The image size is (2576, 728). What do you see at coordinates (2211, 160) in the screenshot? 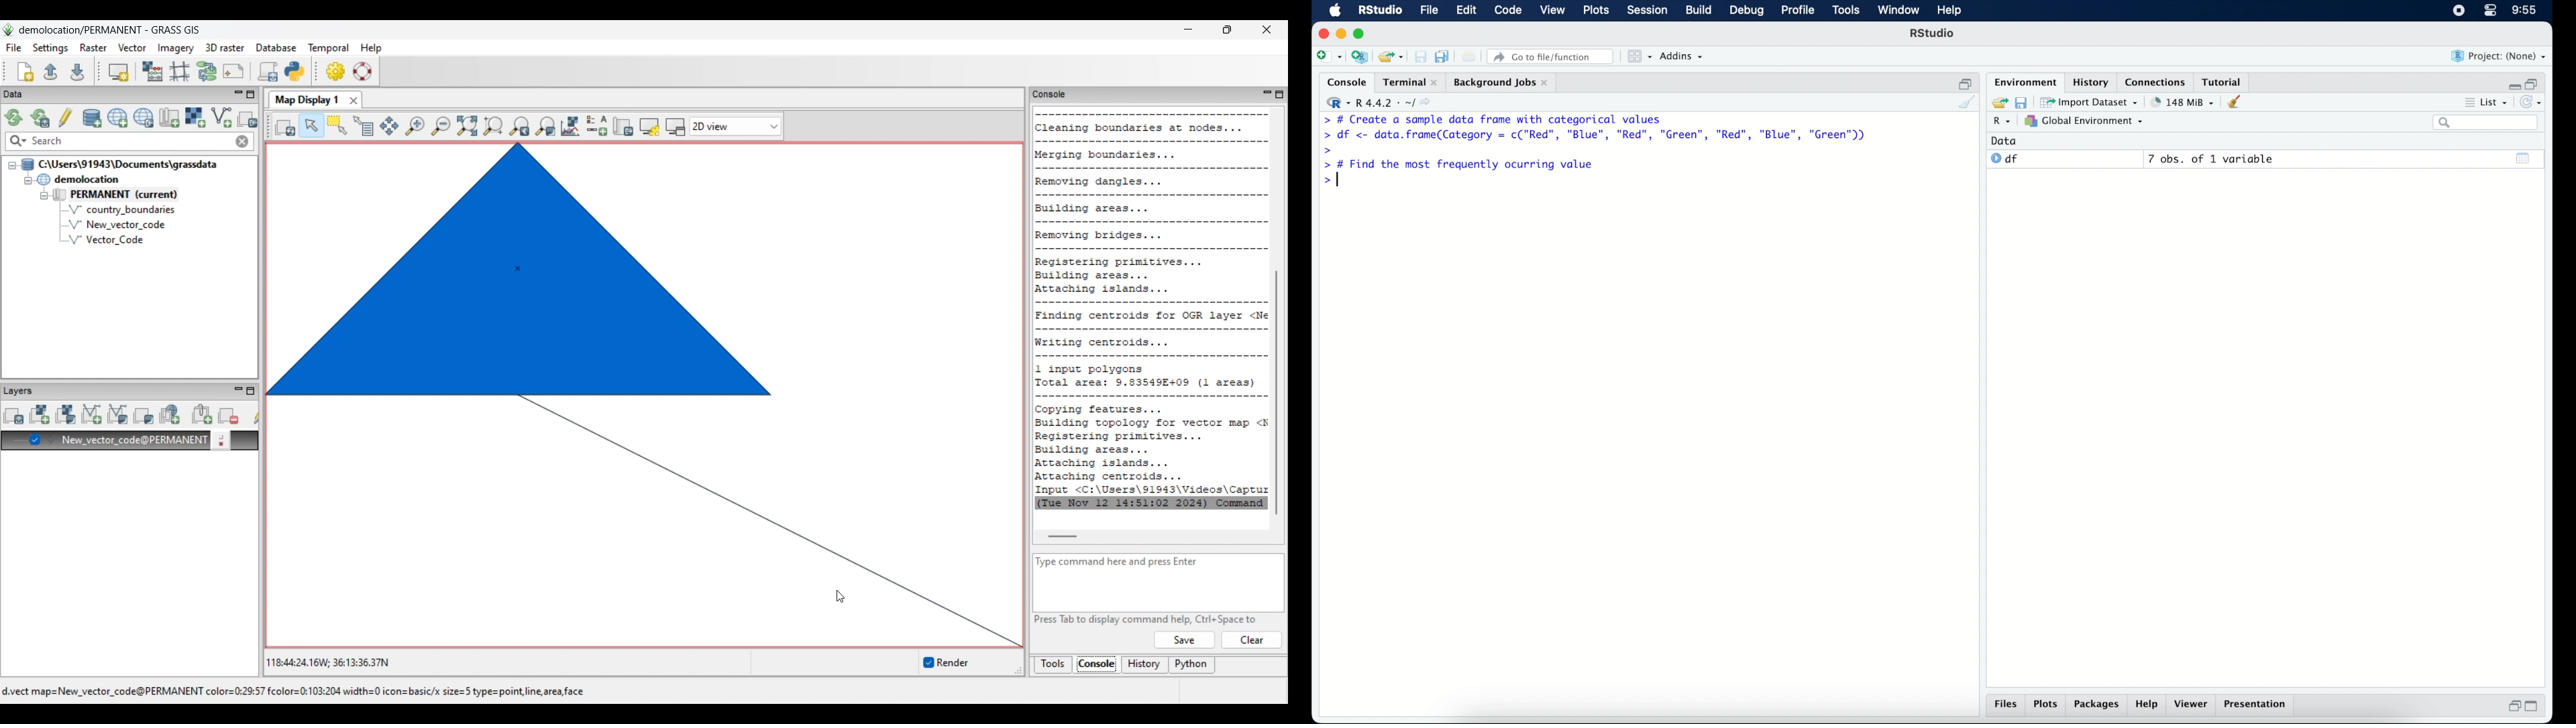
I see `7 obs, of 1 variable` at bounding box center [2211, 160].